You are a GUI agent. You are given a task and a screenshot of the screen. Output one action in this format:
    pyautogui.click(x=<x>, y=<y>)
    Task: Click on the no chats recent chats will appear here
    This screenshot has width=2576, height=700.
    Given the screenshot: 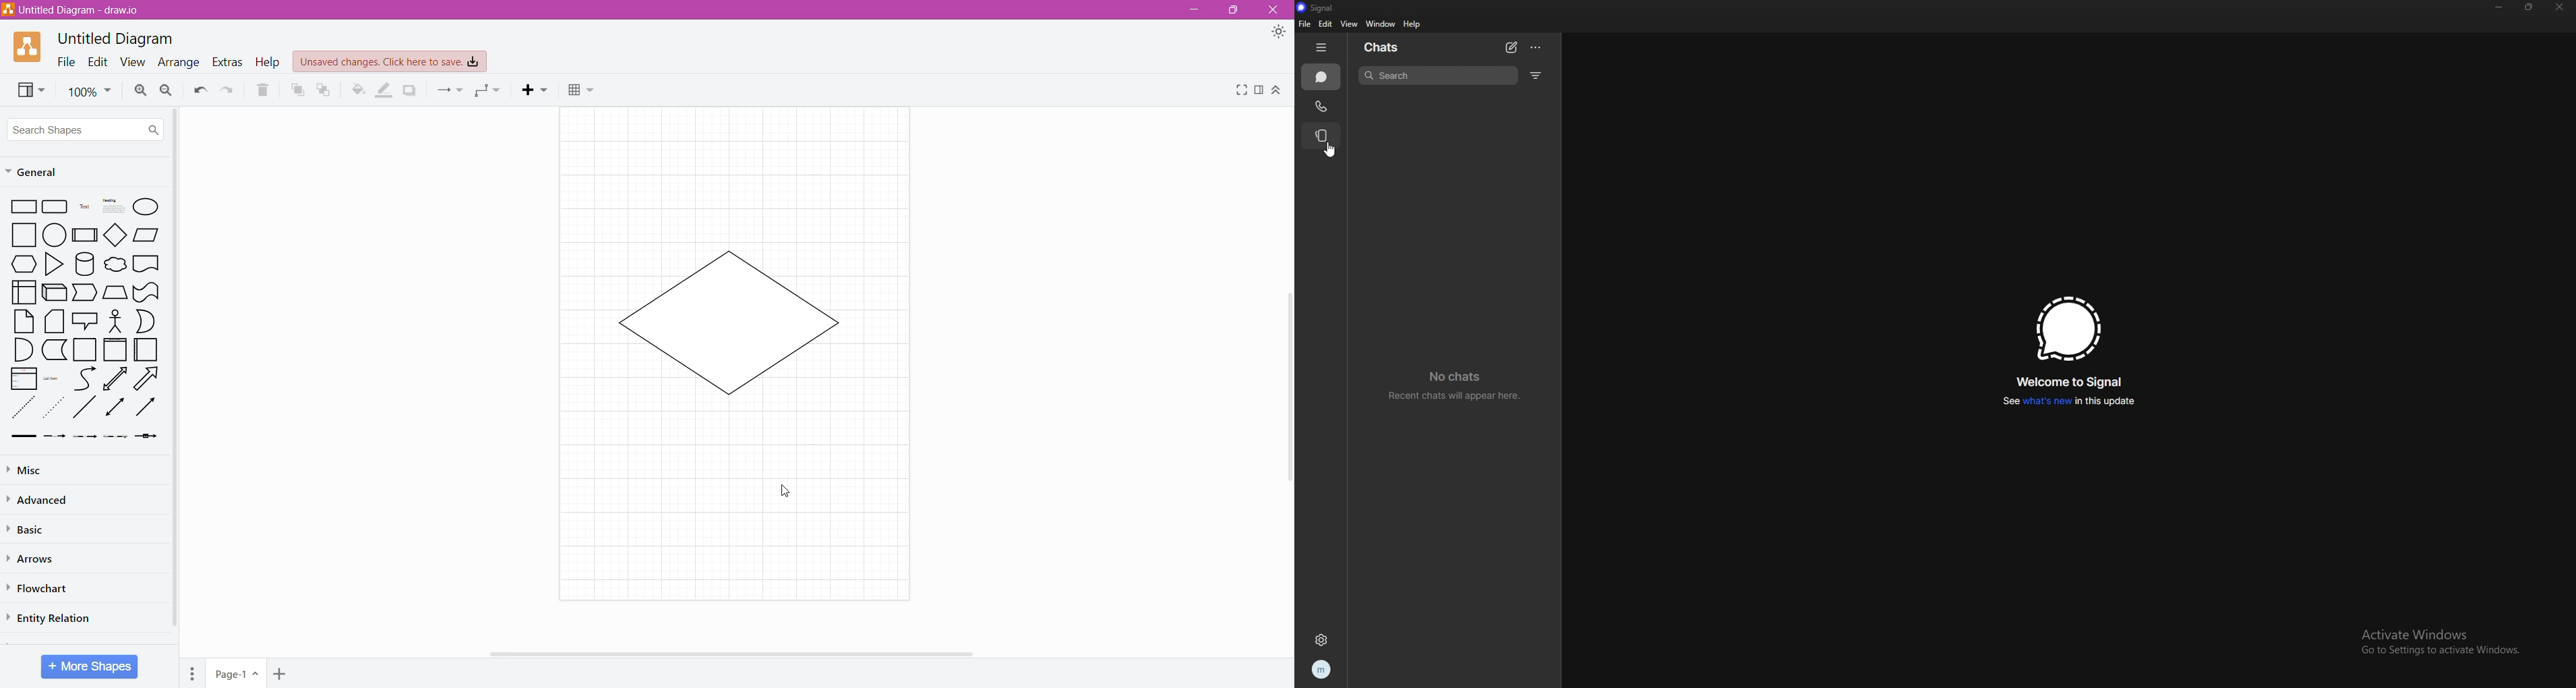 What is the action you would take?
    pyautogui.click(x=1453, y=384)
    